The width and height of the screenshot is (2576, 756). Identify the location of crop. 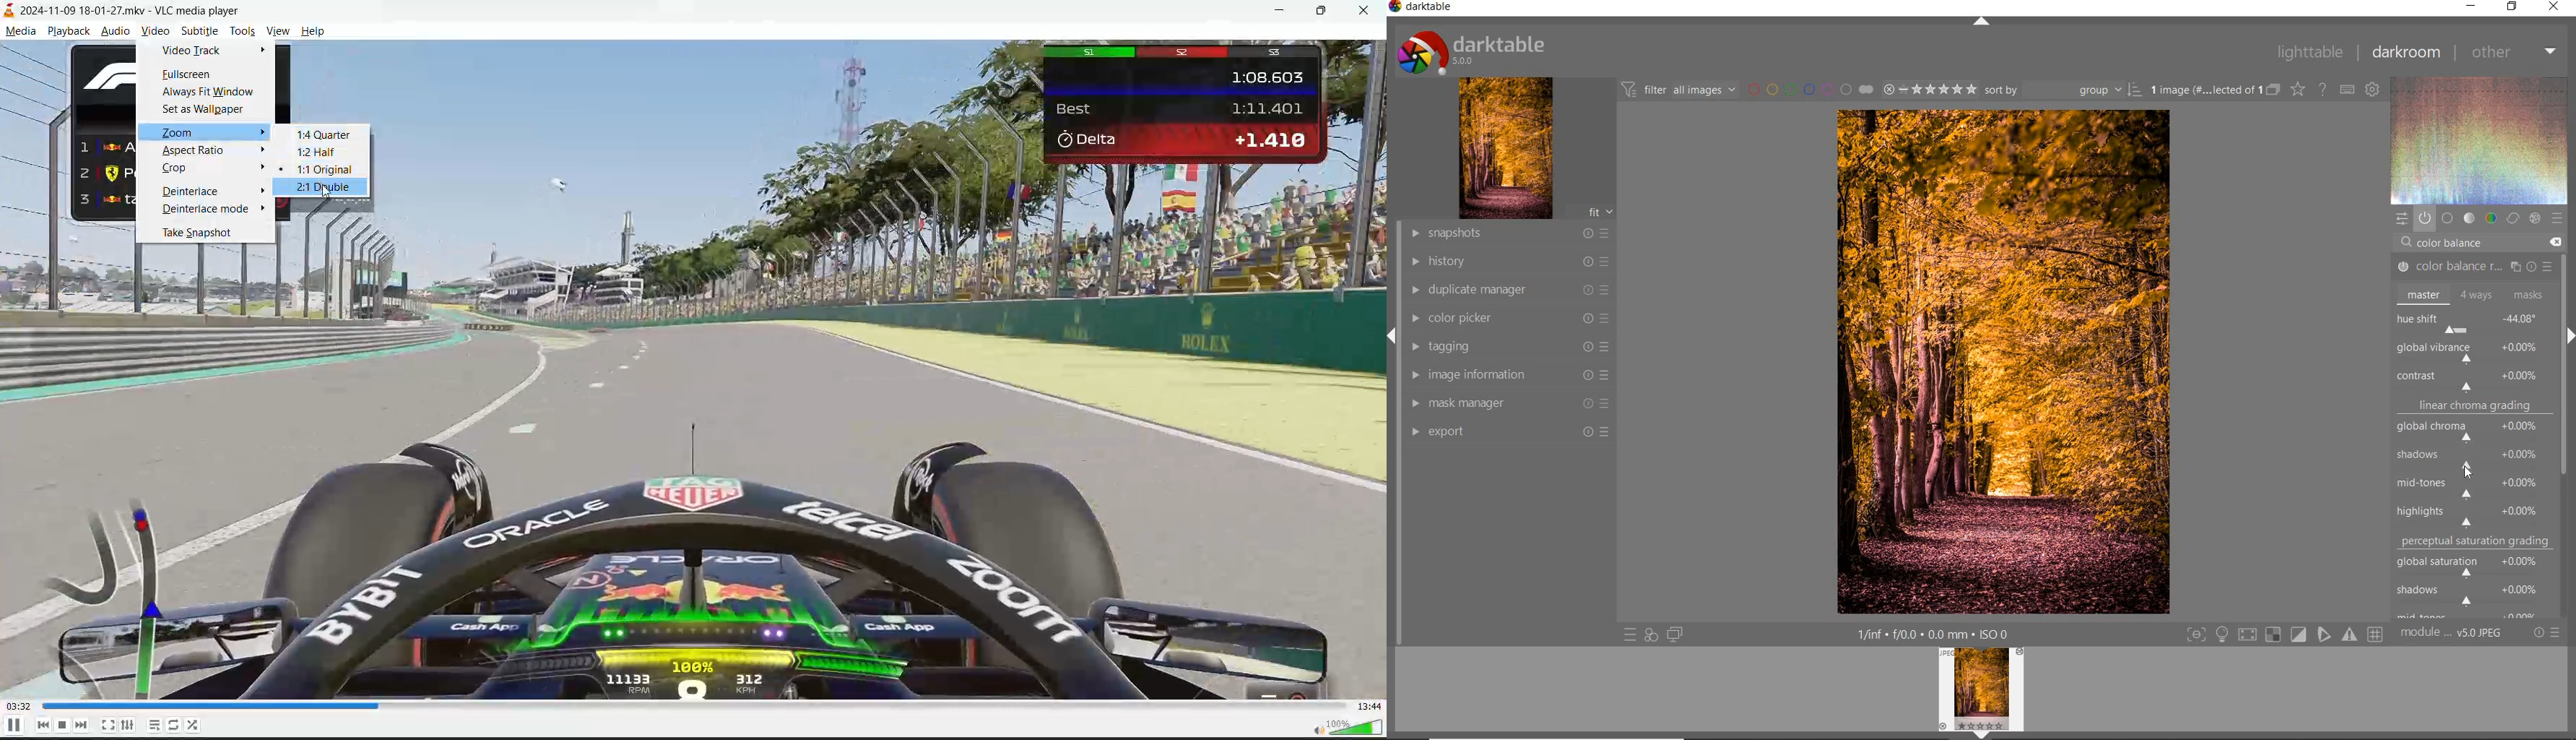
(178, 168).